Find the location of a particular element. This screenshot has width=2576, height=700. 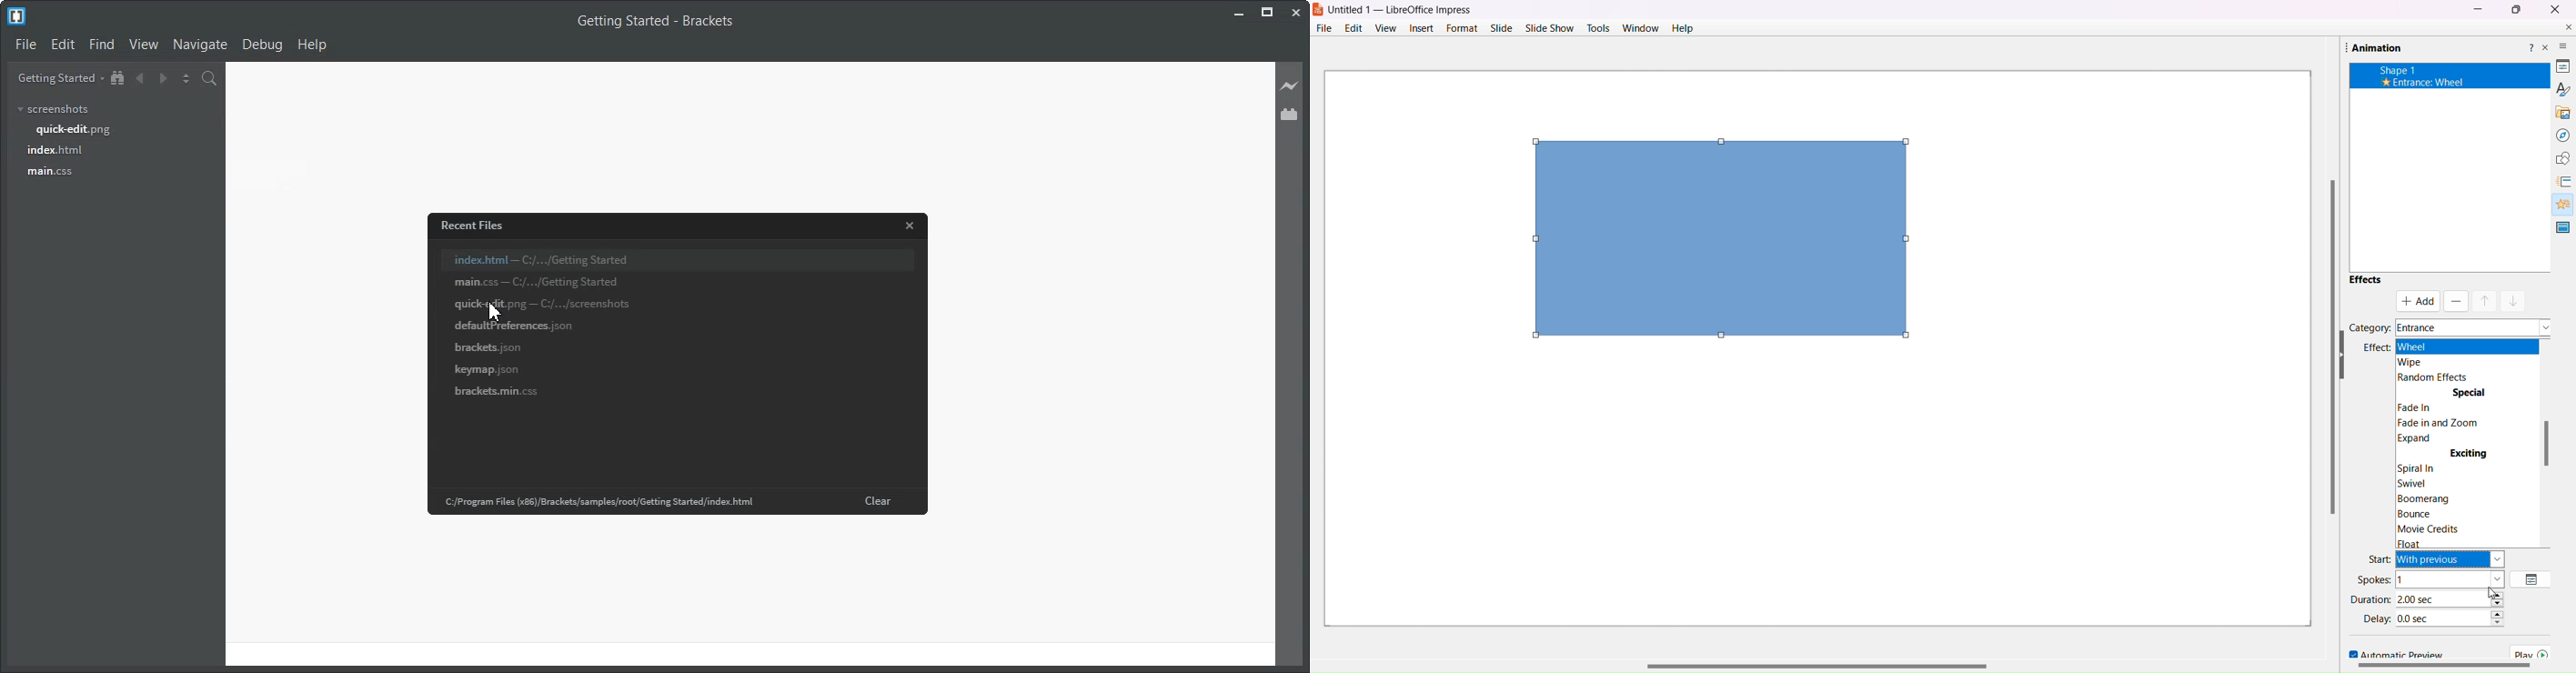

‘Brackets. json is located at coordinates (492, 347).